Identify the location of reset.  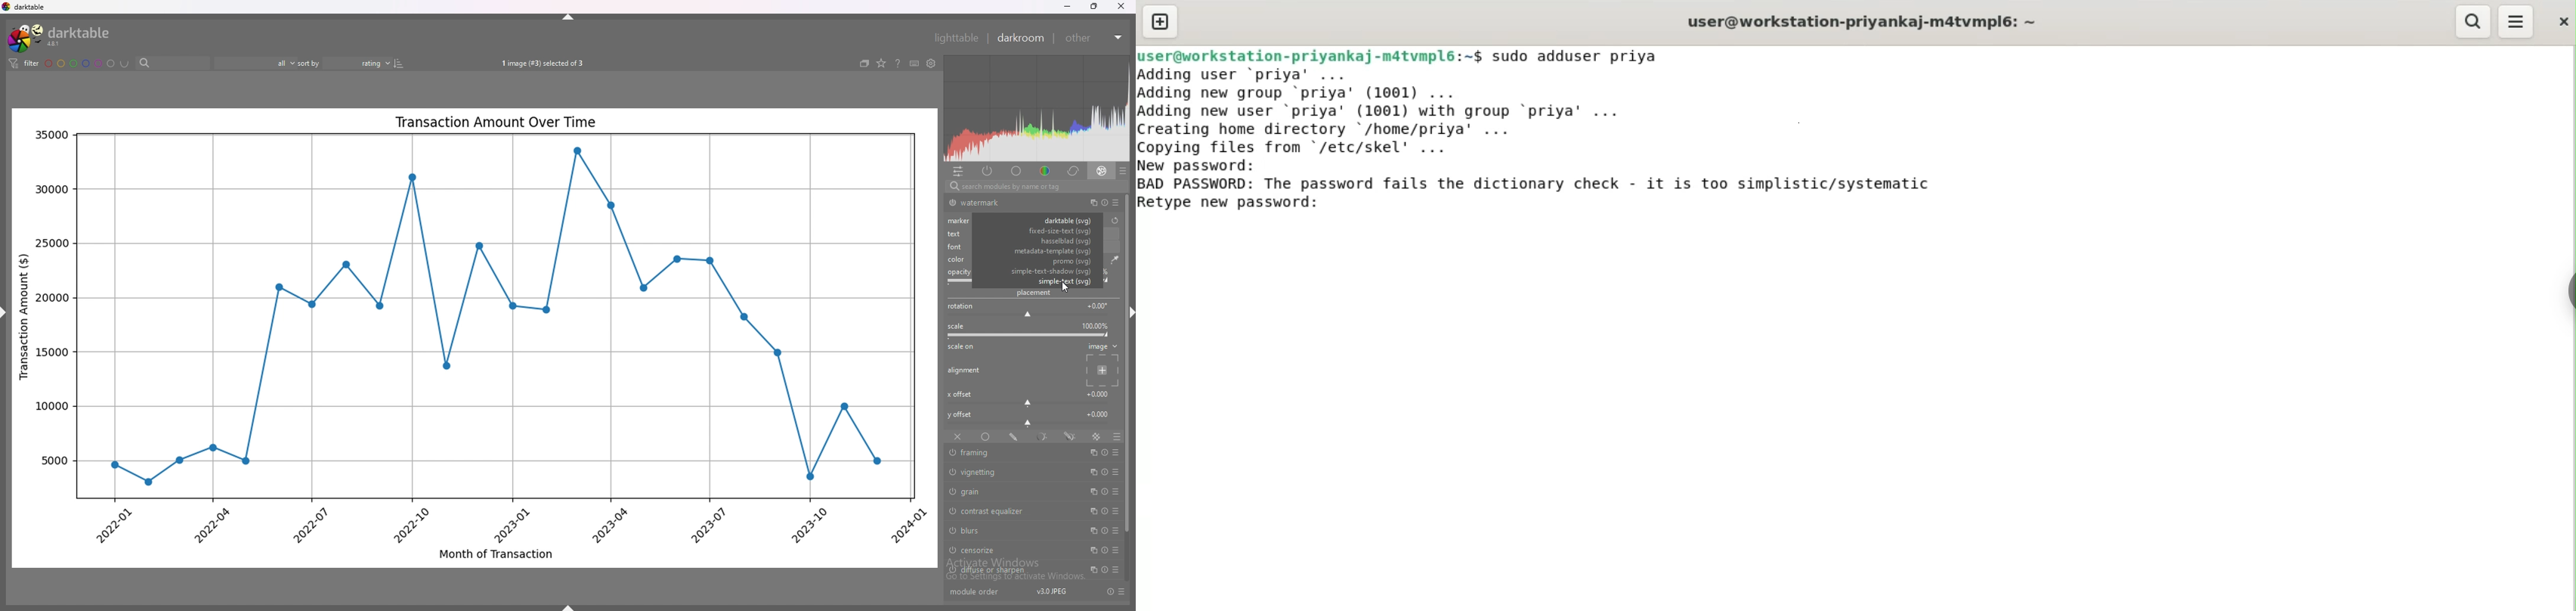
(1104, 491).